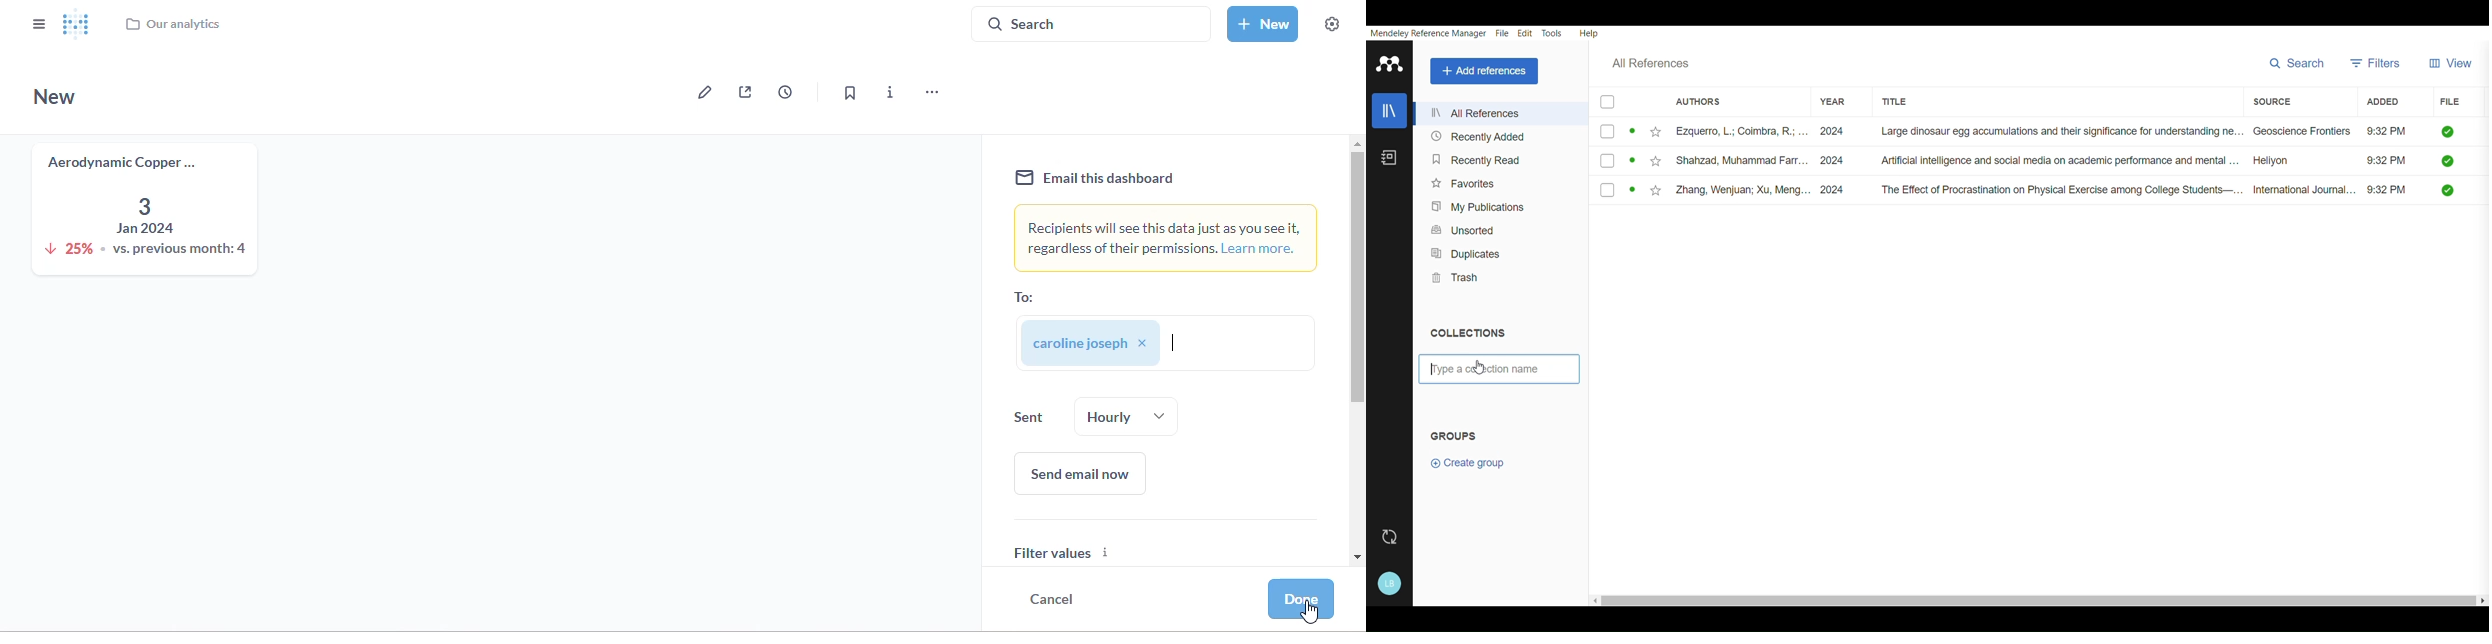 The width and height of the screenshot is (2492, 644). Describe the element at coordinates (1263, 23) in the screenshot. I see `new` at that location.